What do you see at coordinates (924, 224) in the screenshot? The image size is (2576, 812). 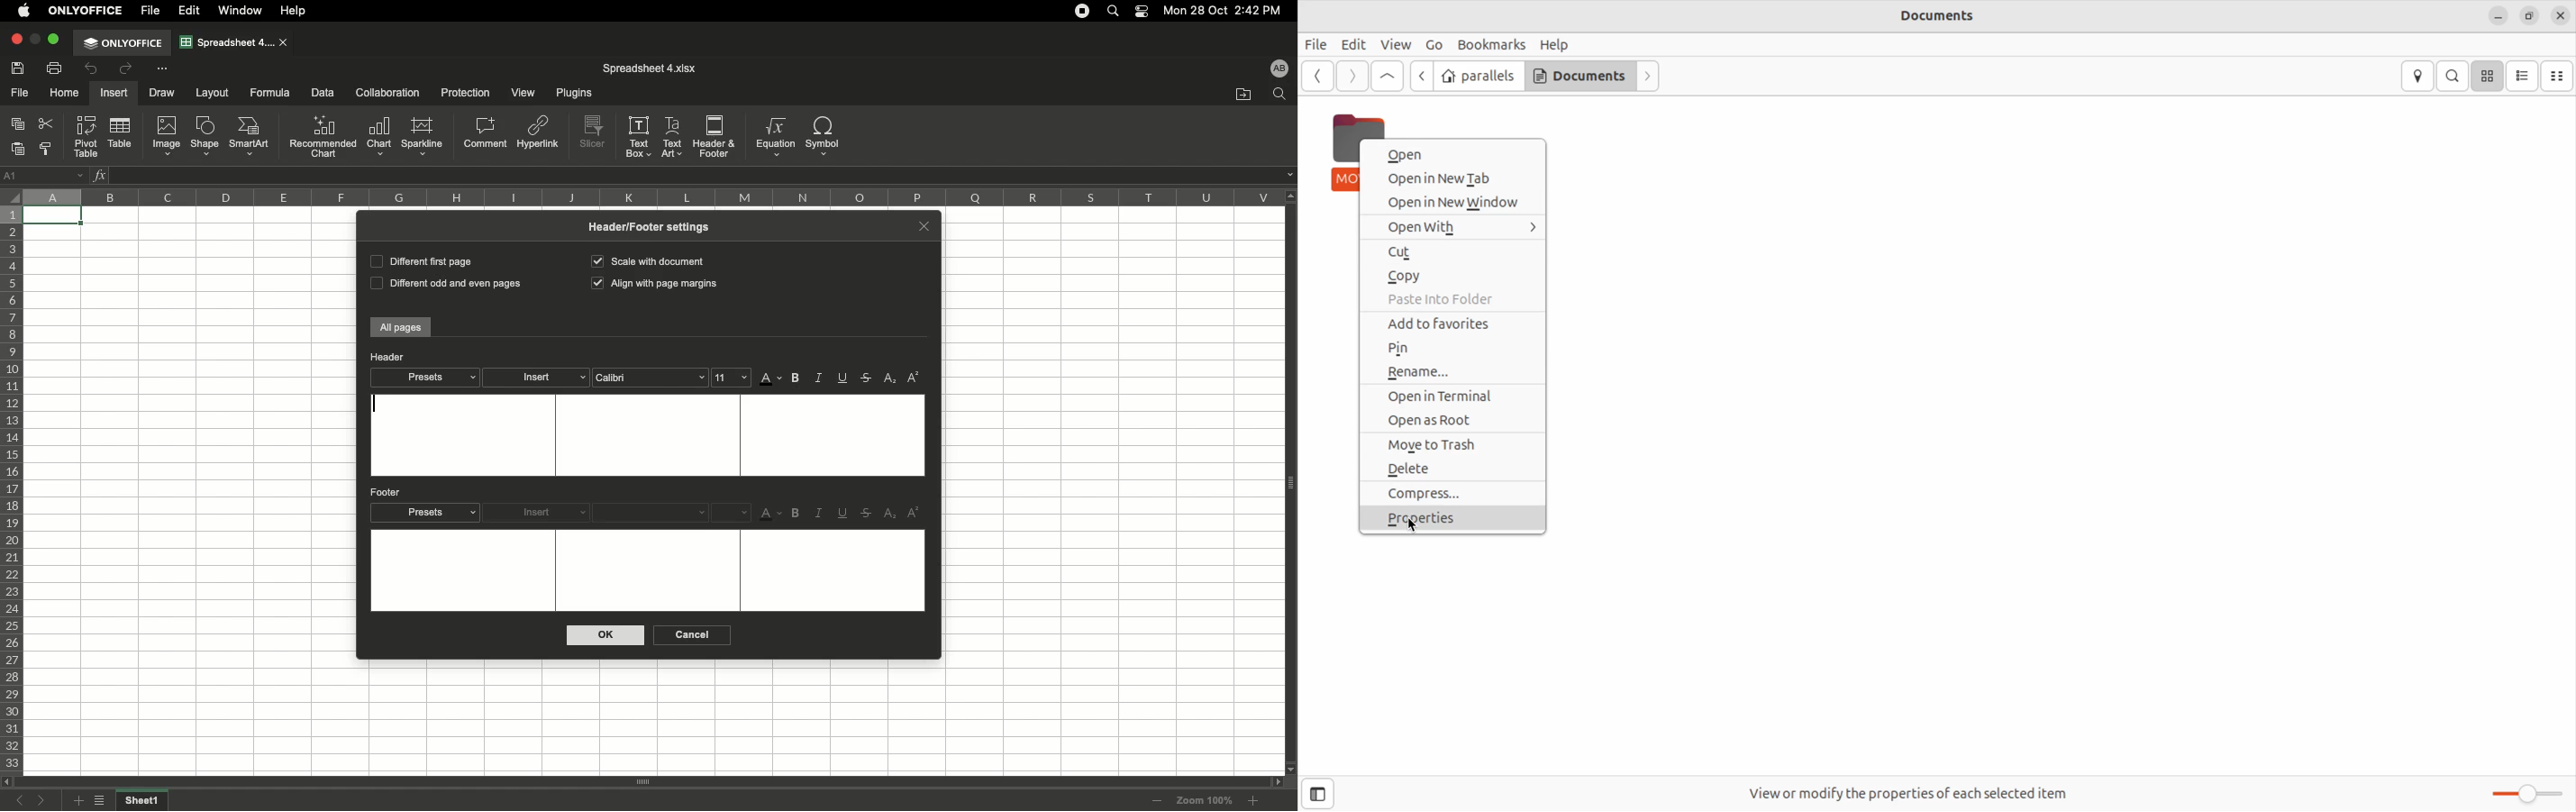 I see `Close` at bounding box center [924, 224].